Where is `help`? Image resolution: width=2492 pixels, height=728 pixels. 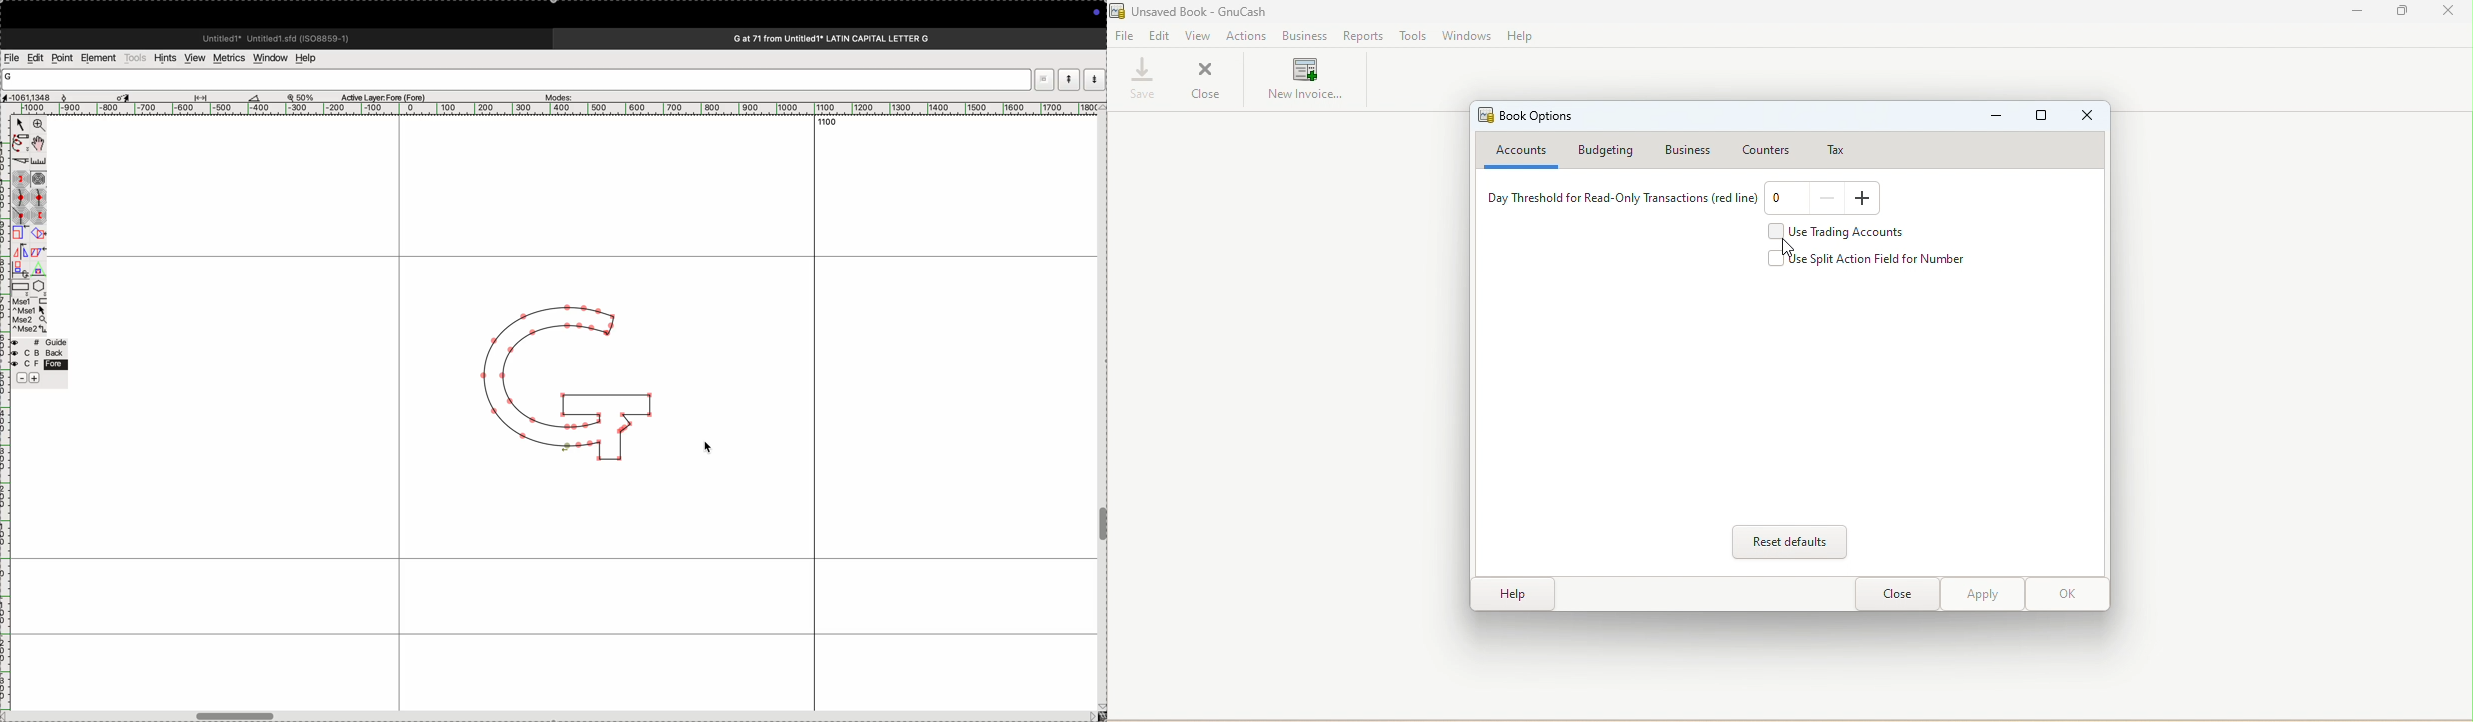 help is located at coordinates (311, 58).